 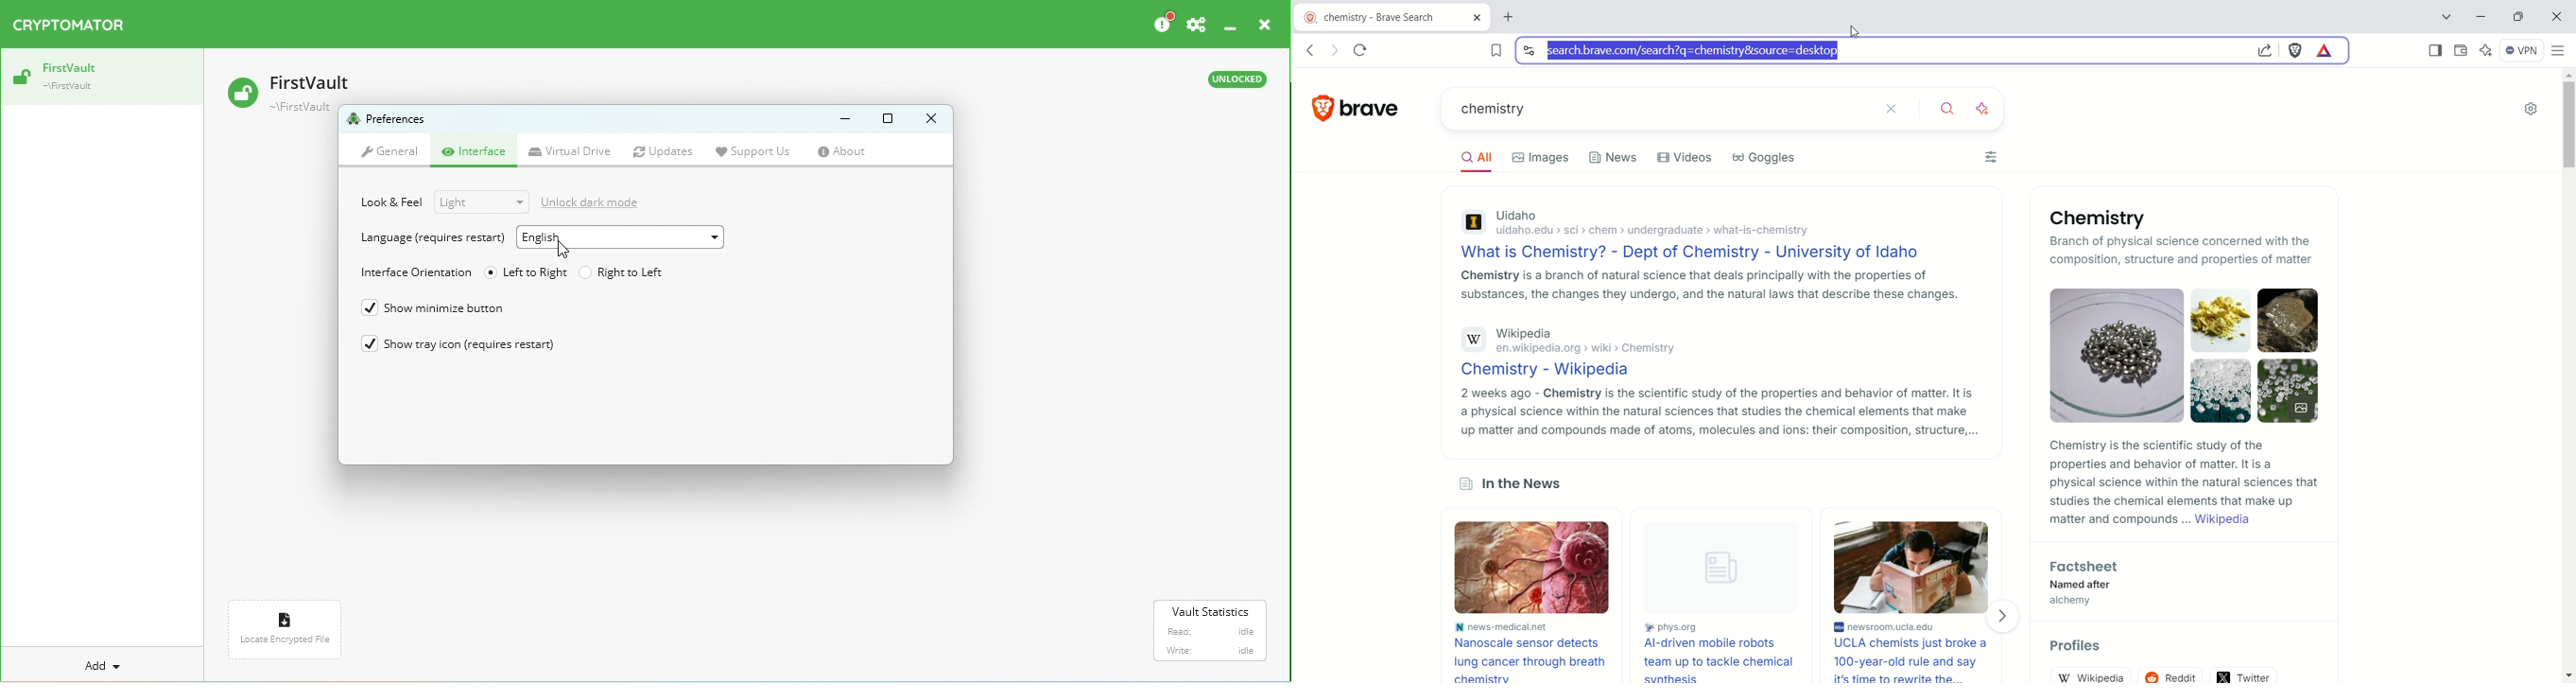 I want to click on Look & Feel, so click(x=392, y=202).